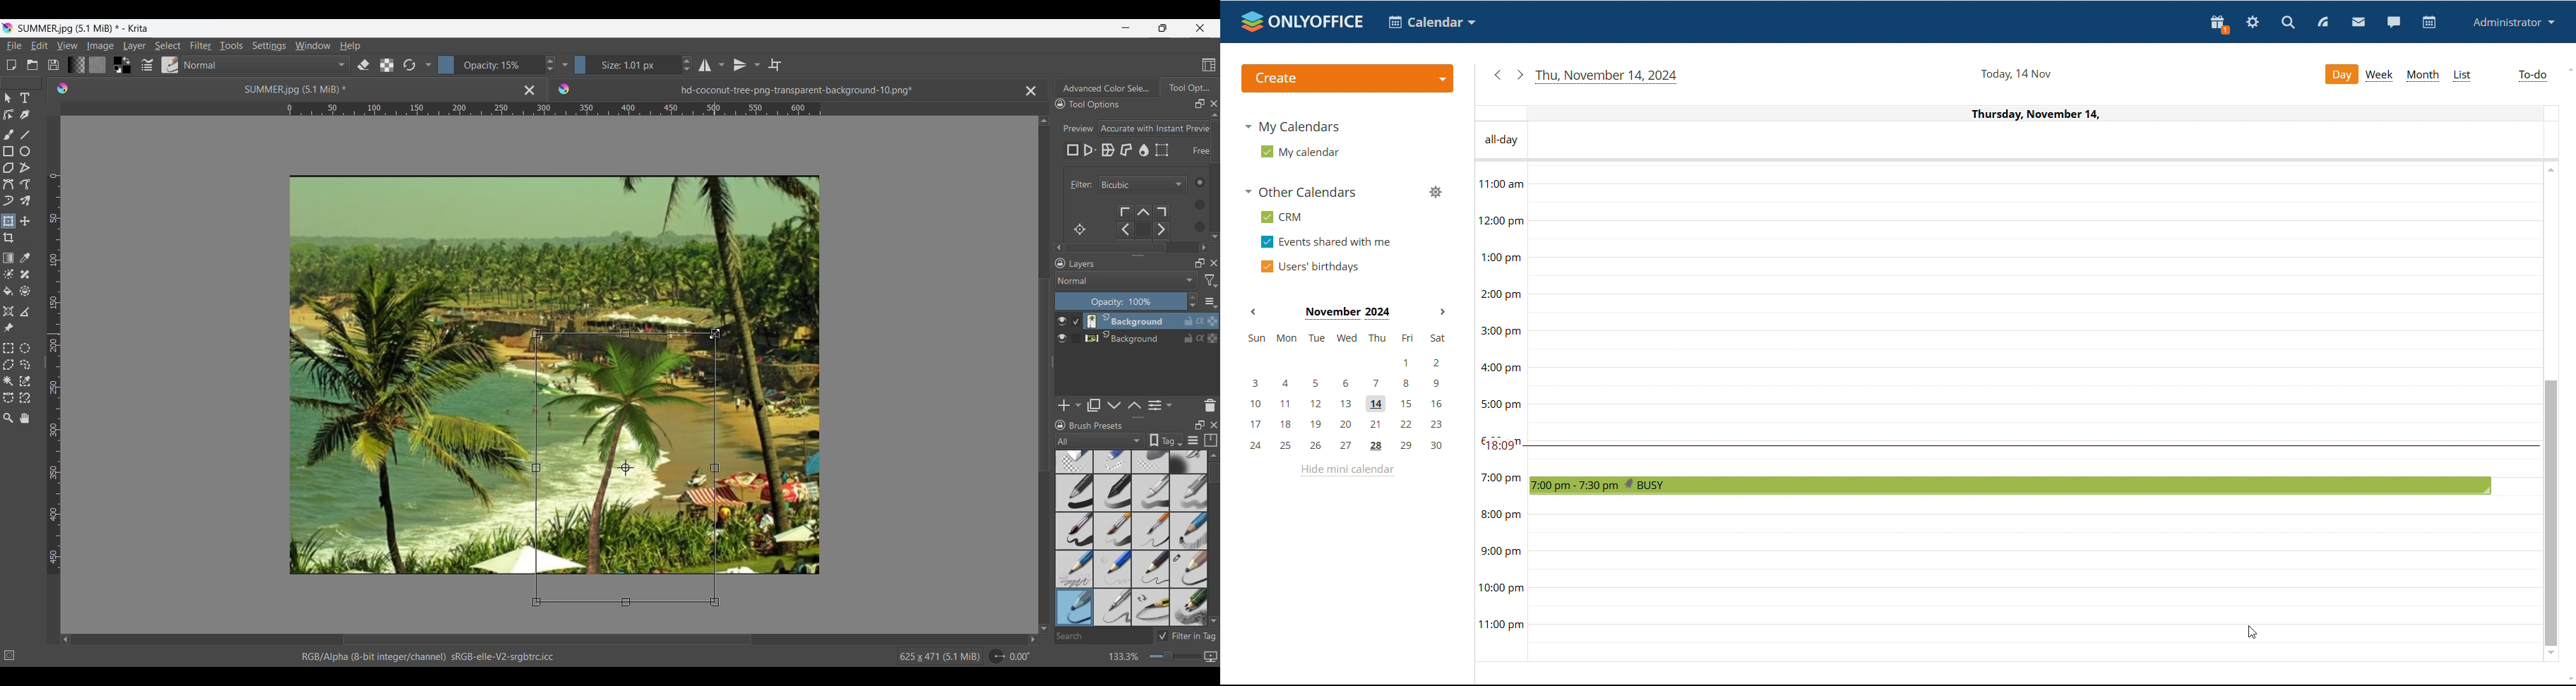 The height and width of the screenshot is (700, 2576). What do you see at coordinates (121, 65) in the screenshot?
I see `Background/Foreground color selector` at bounding box center [121, 65].